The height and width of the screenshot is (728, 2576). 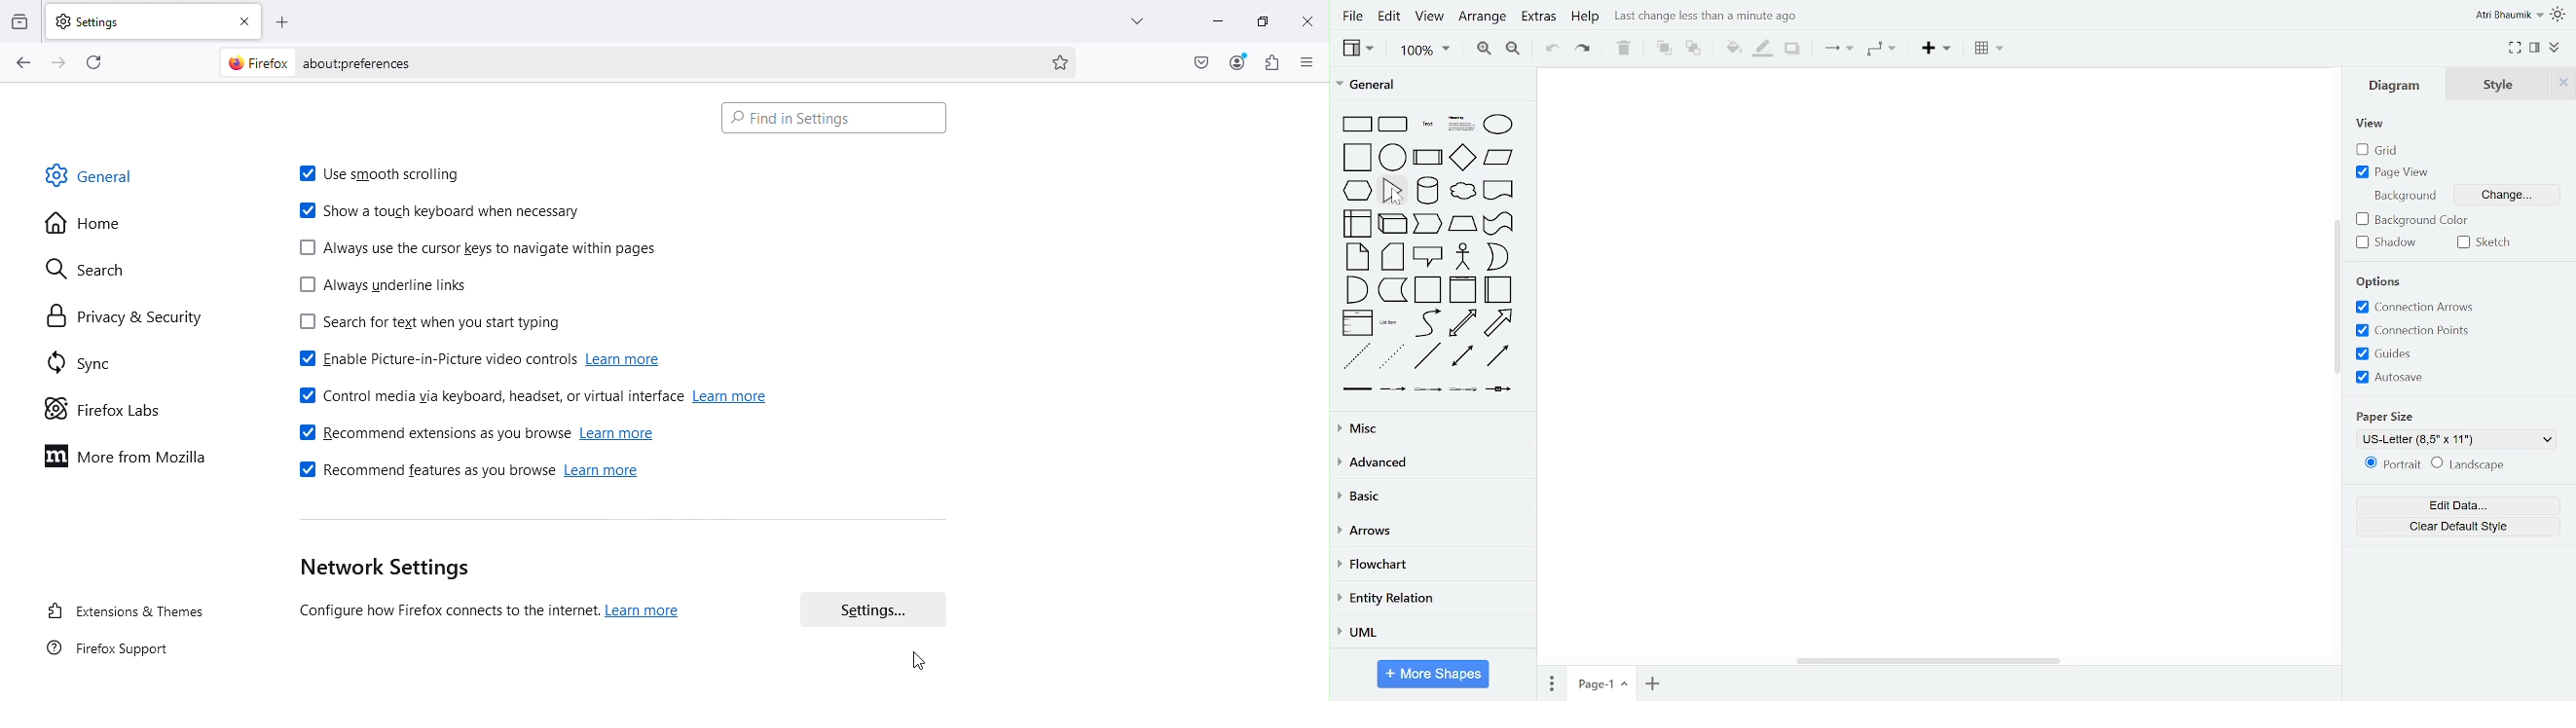 I want to click on delete, so click(x=1624, y=48).